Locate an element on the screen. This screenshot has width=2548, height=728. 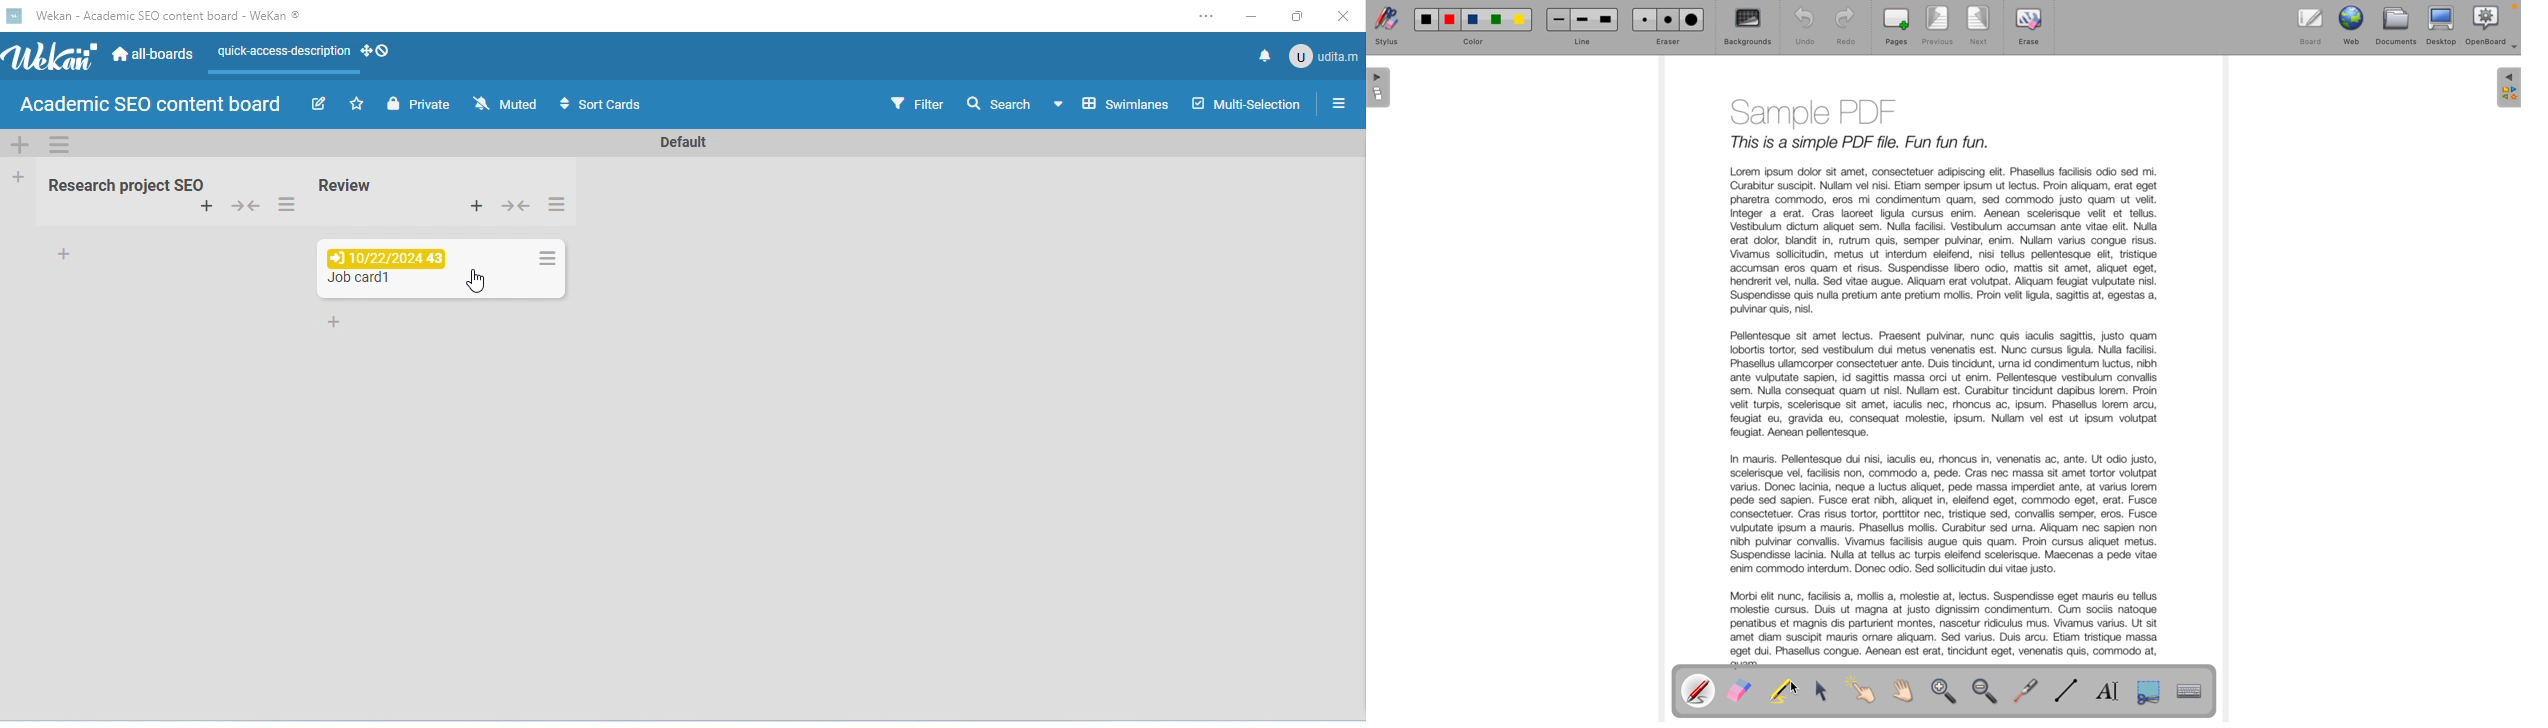
star this board is located at coordinates (358, 104).